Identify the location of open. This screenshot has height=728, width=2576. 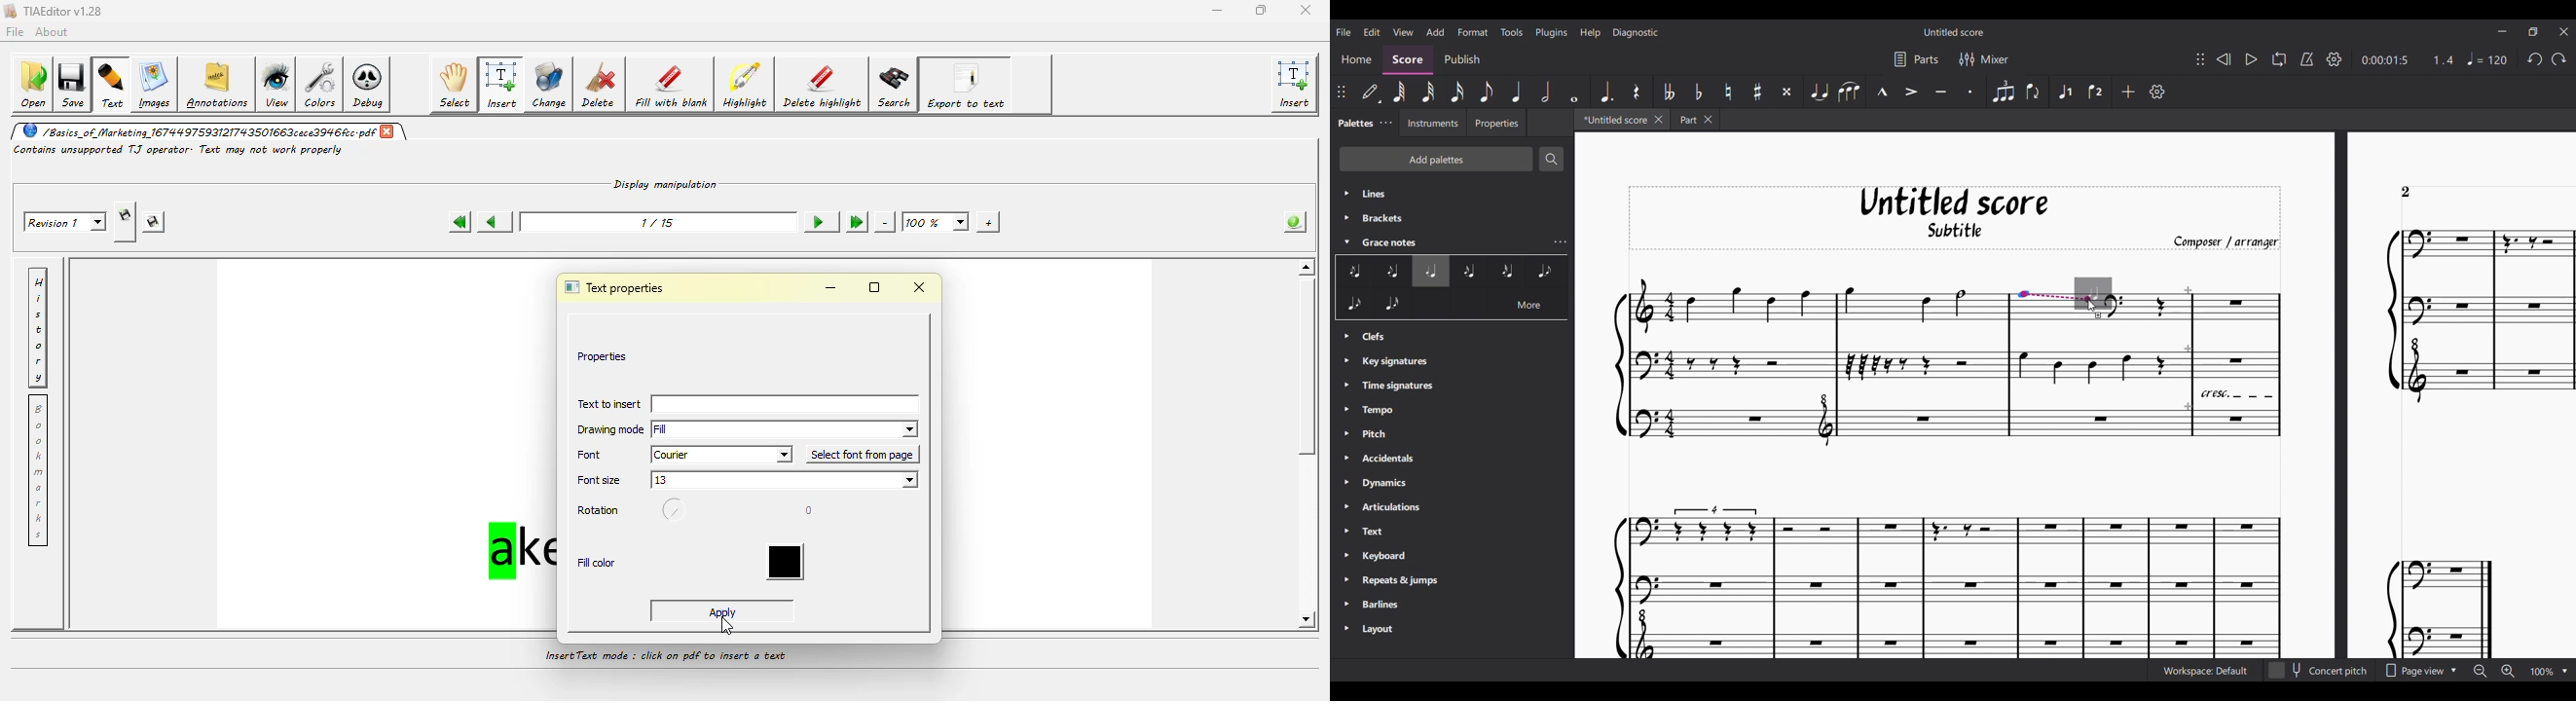
(32, 85).